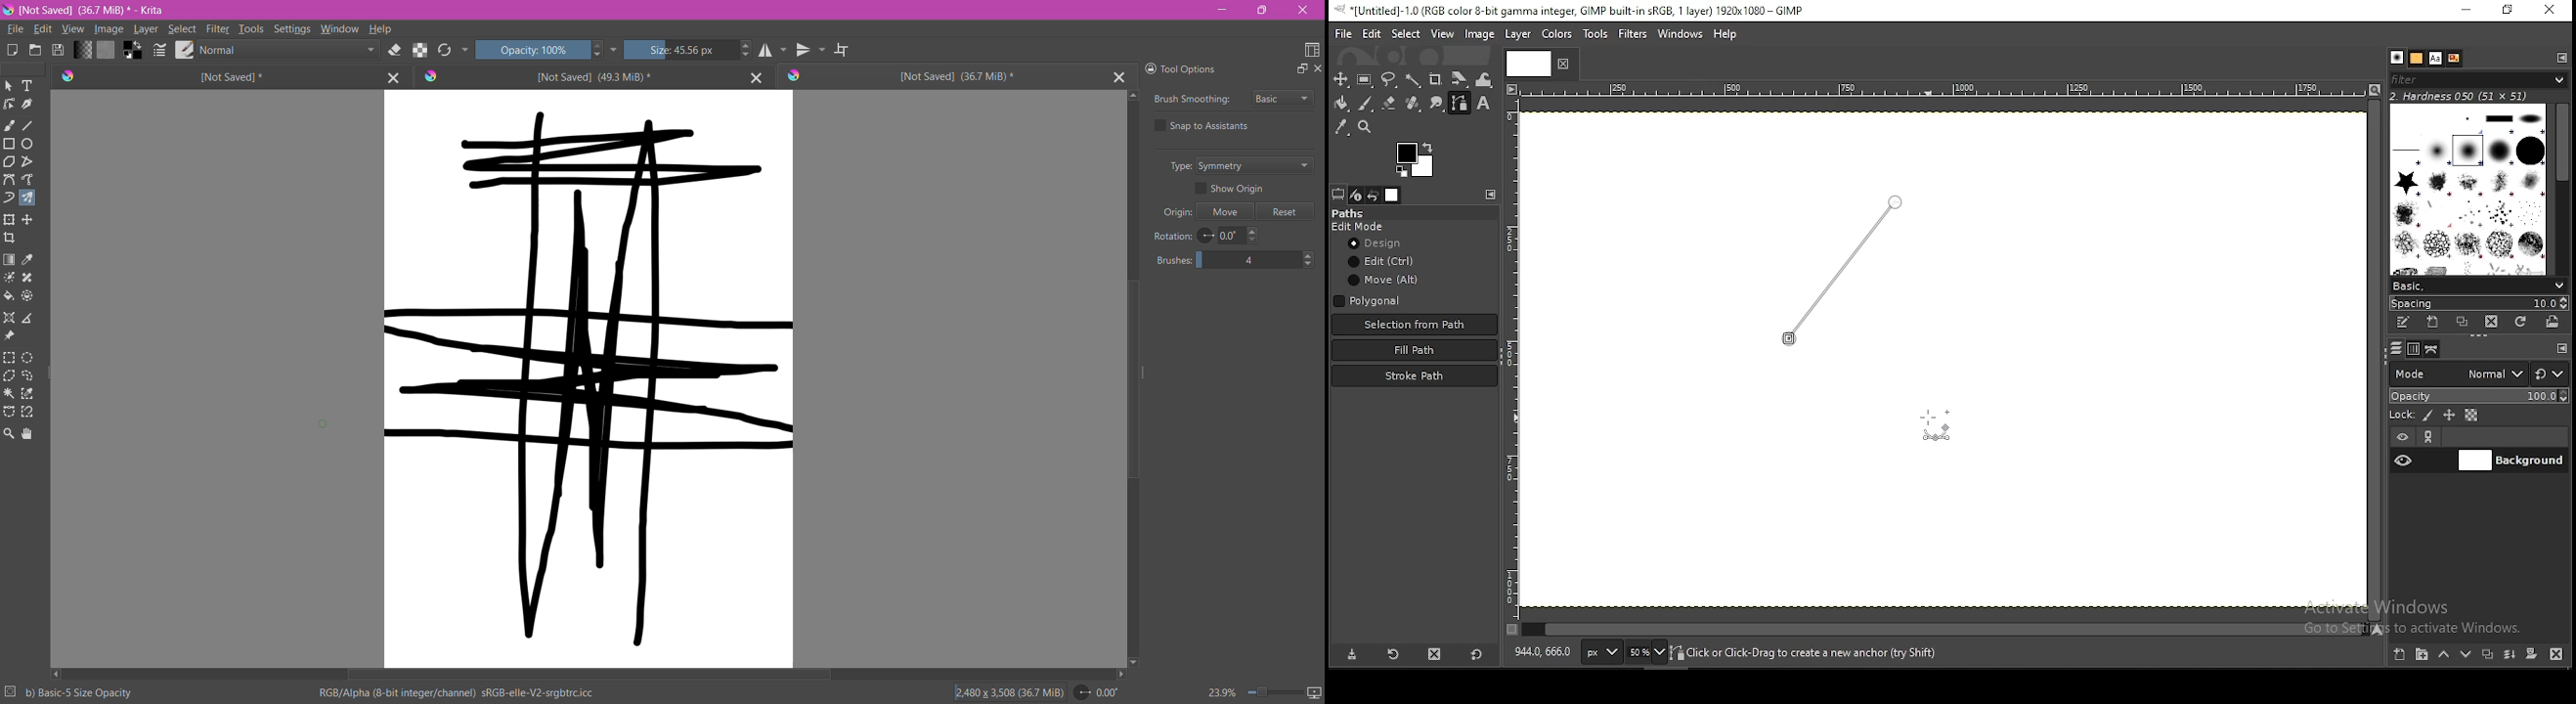 This screenshot has width=2576, height=728. I want to click on Tool Options, so click(1190, 68).